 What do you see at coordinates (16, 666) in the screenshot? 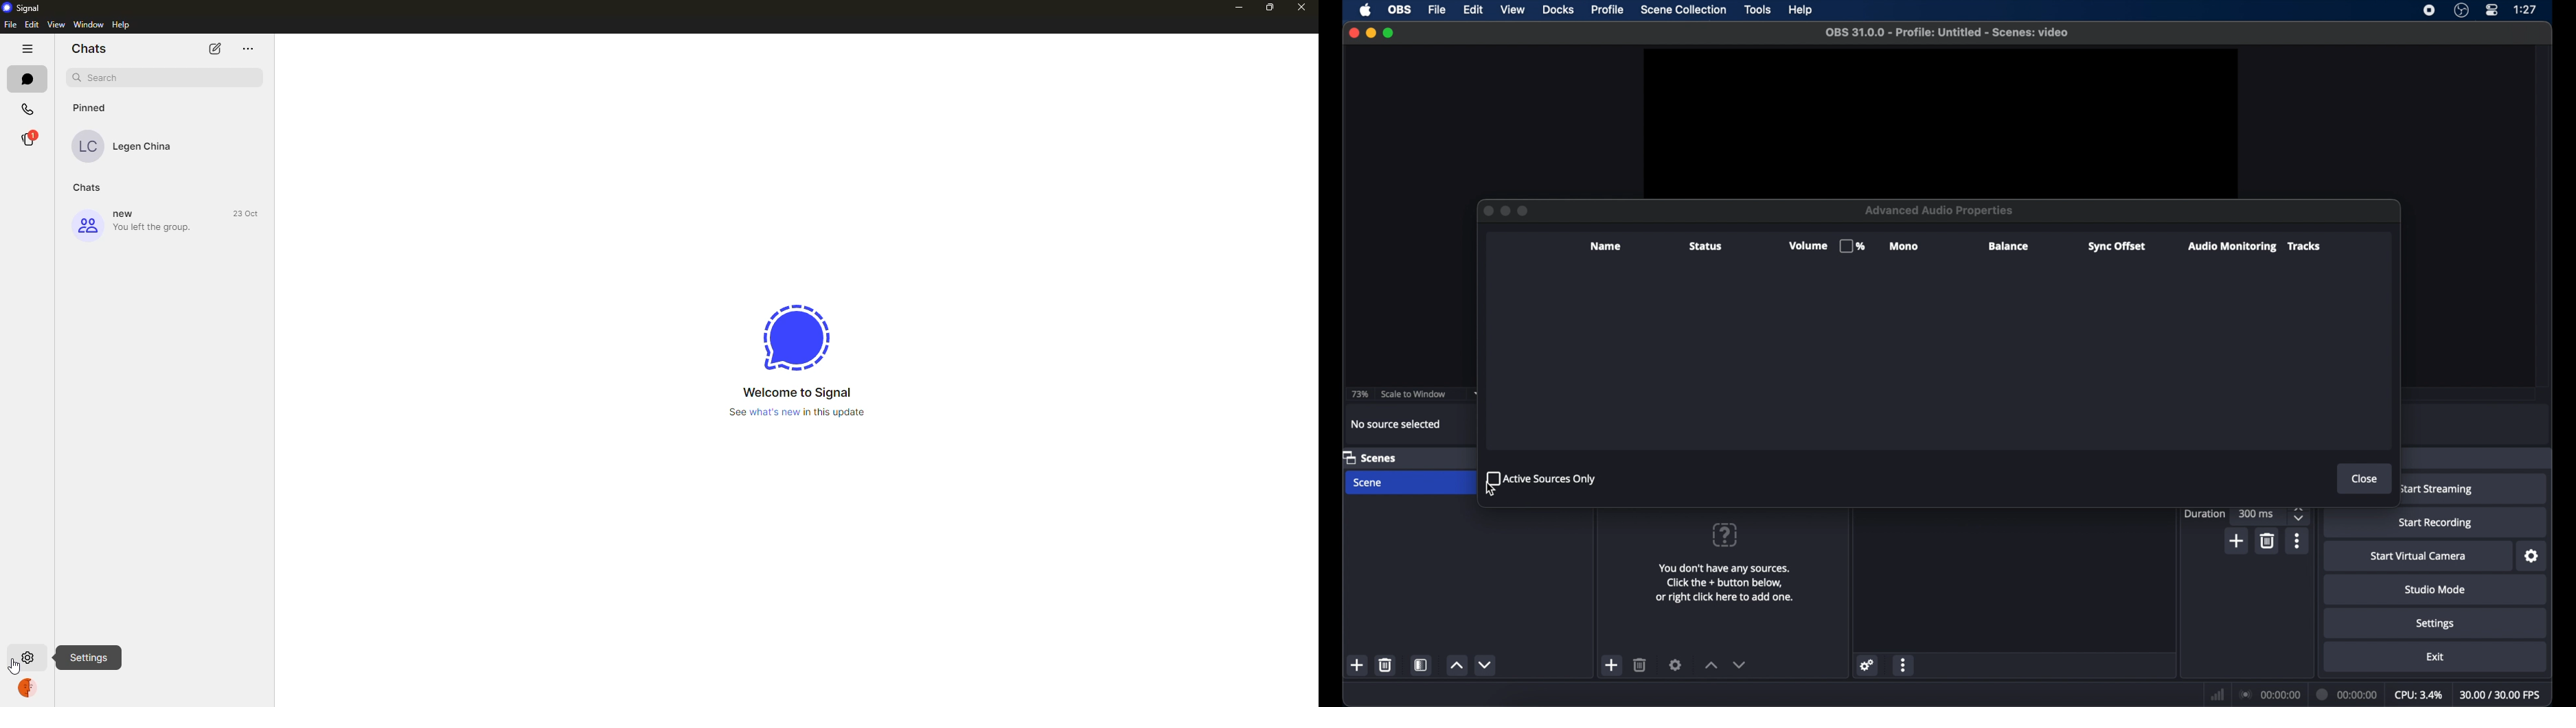
I see `cursor` at bounding box center [16, 666].